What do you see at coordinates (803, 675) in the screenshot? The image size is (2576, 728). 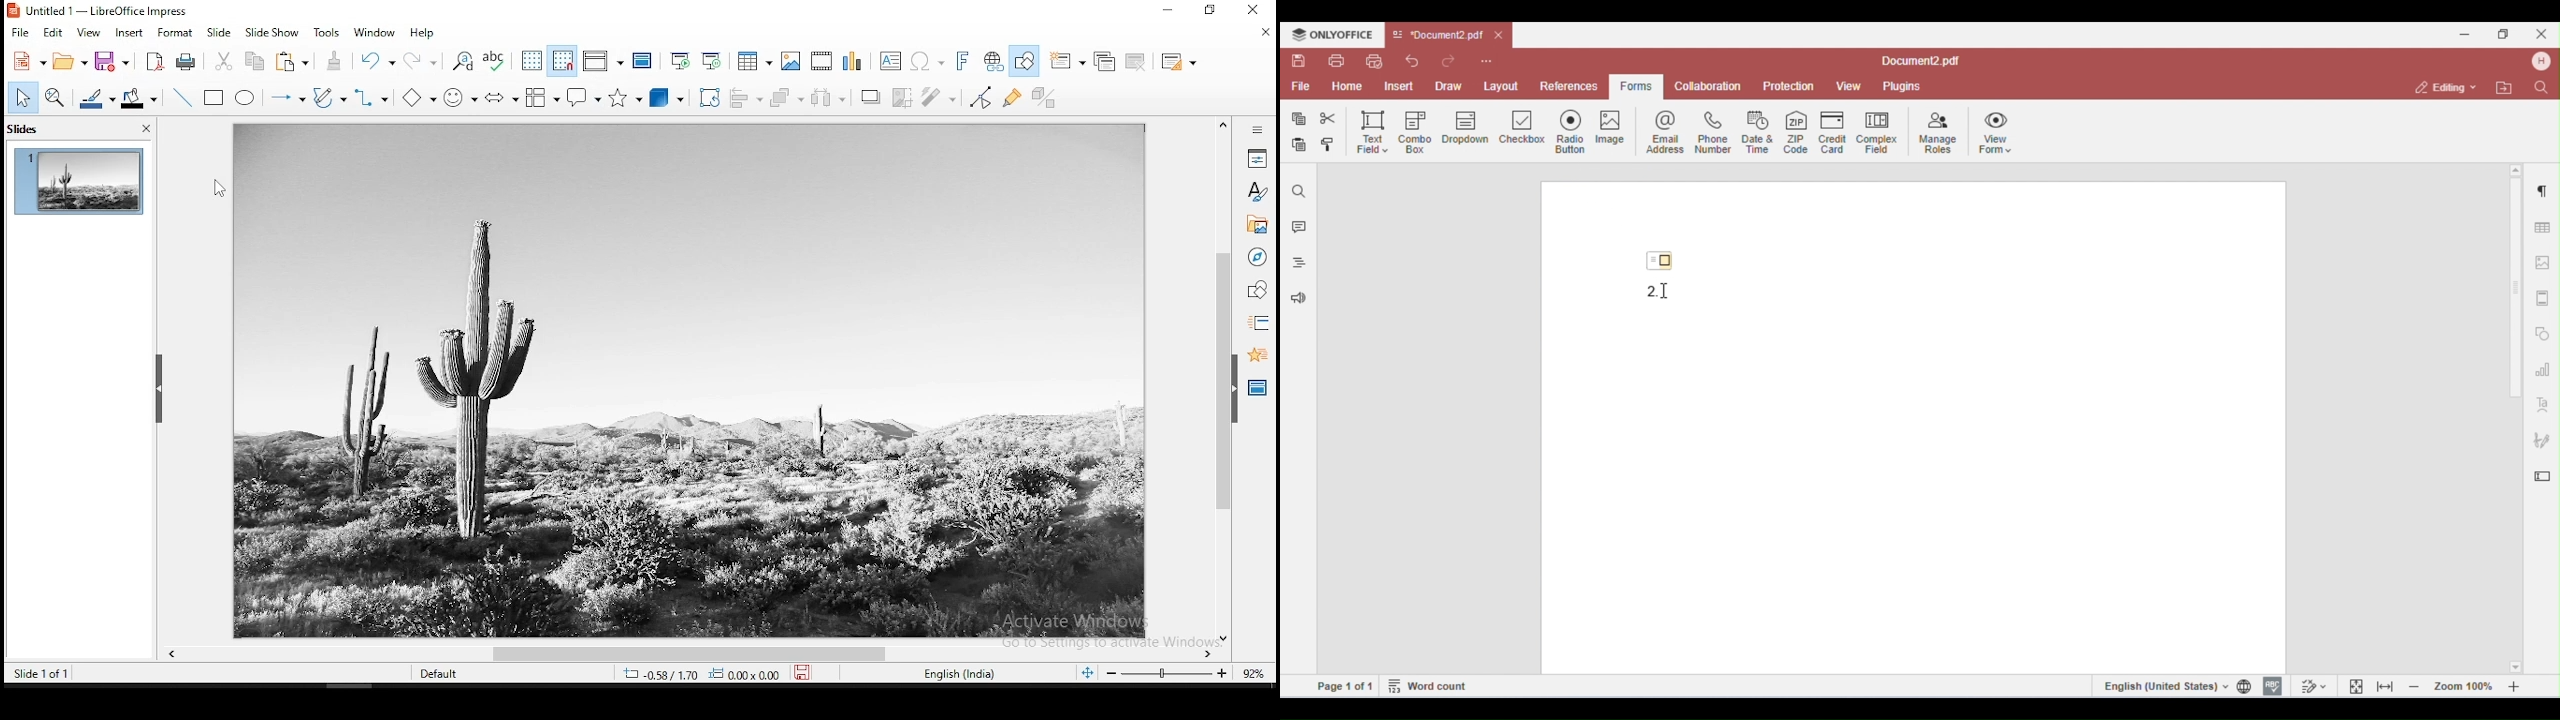 I see `save` at bounding box center [803, 675].